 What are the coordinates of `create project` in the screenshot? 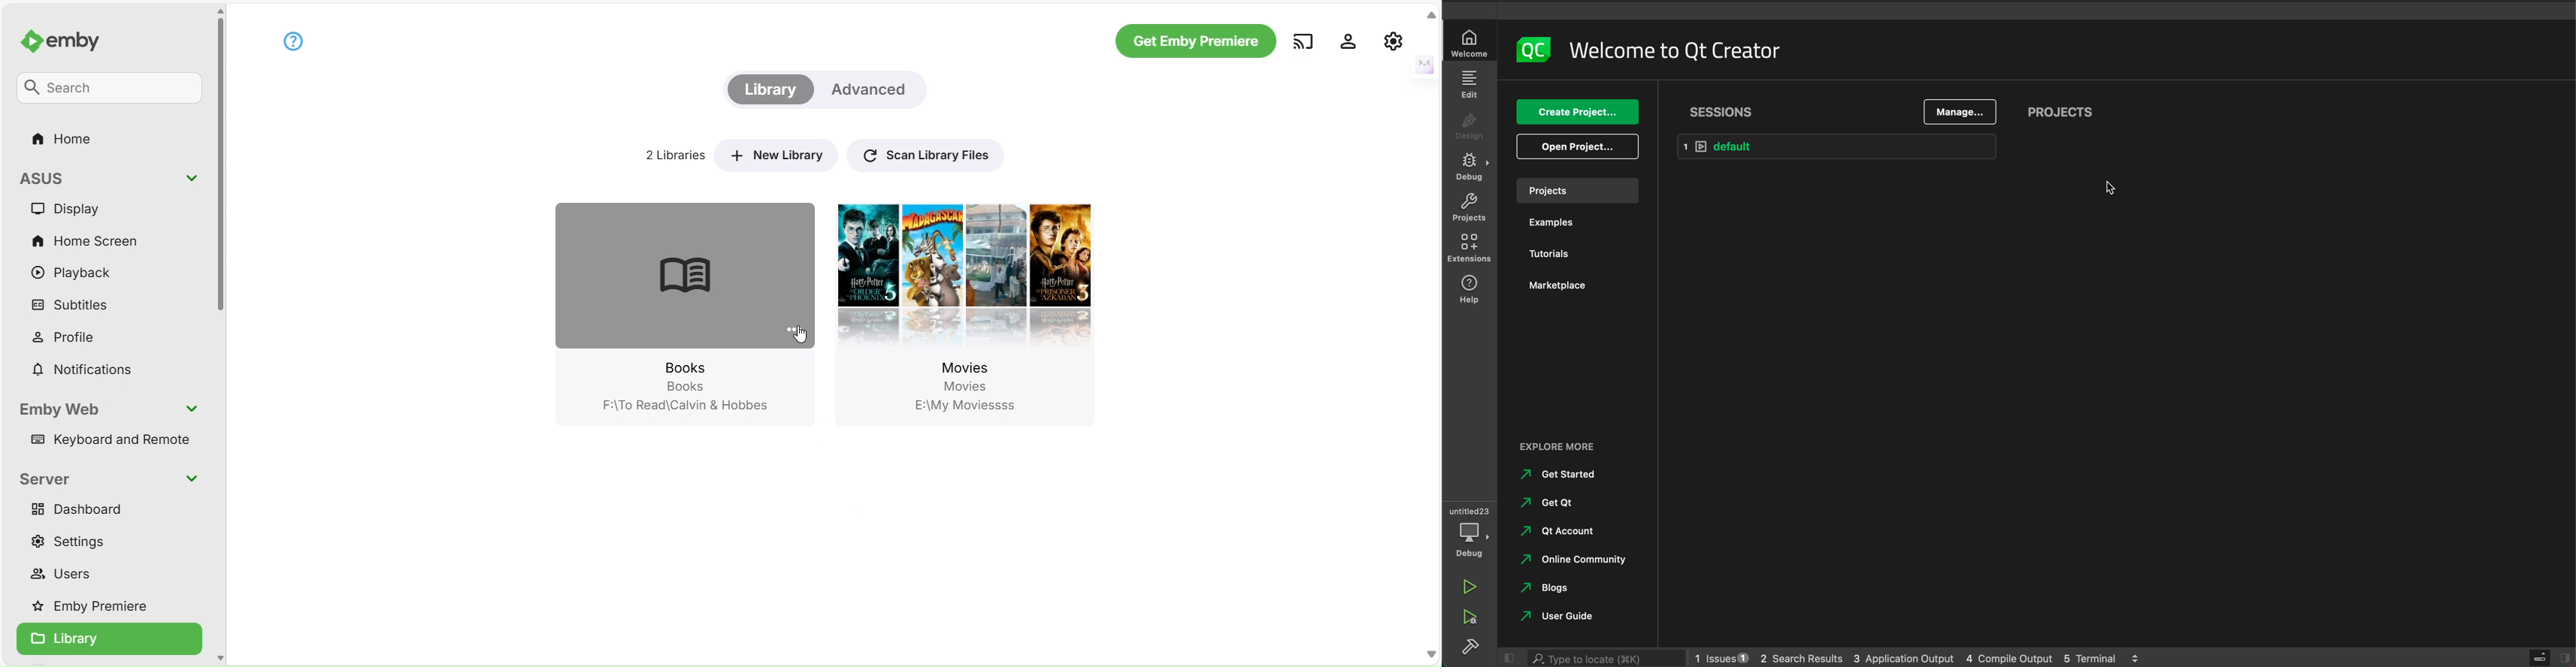 It's located at (1575, 112).